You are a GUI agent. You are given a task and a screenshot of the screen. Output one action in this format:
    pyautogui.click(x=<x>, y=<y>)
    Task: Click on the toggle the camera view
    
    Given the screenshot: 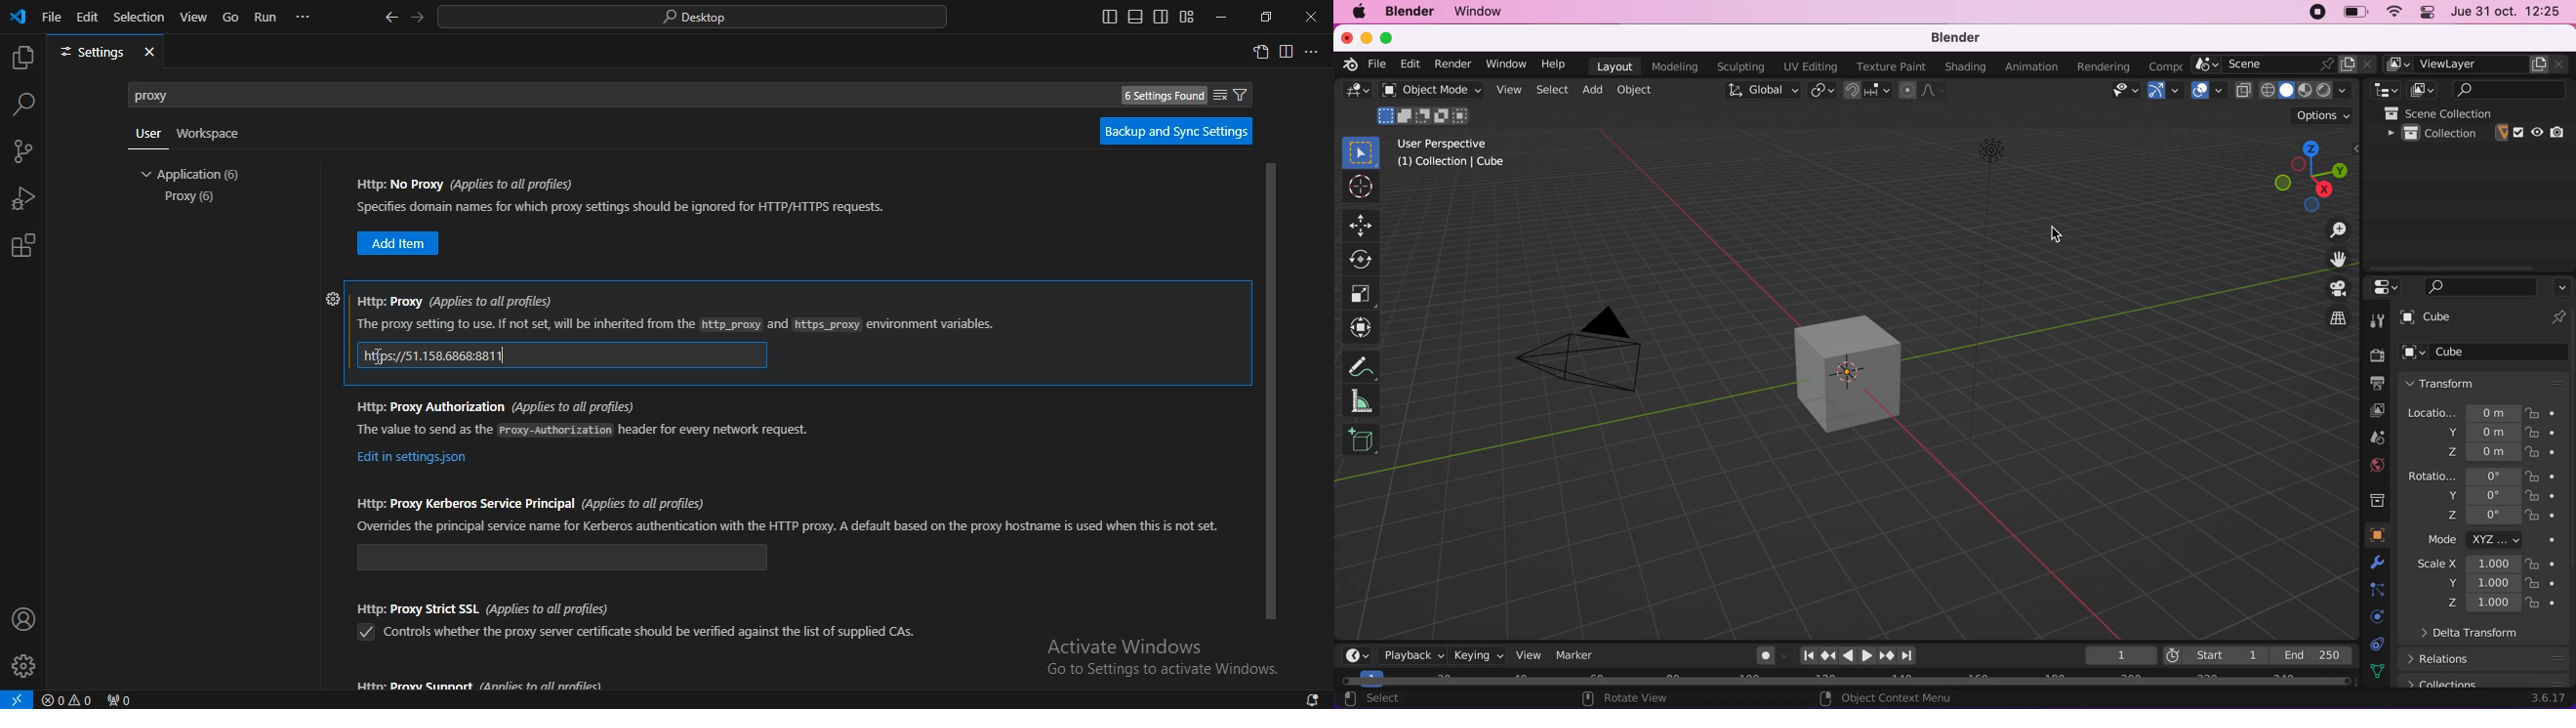 What is the action you would take?
    pyautogui.click(x=2329, y=288)
    